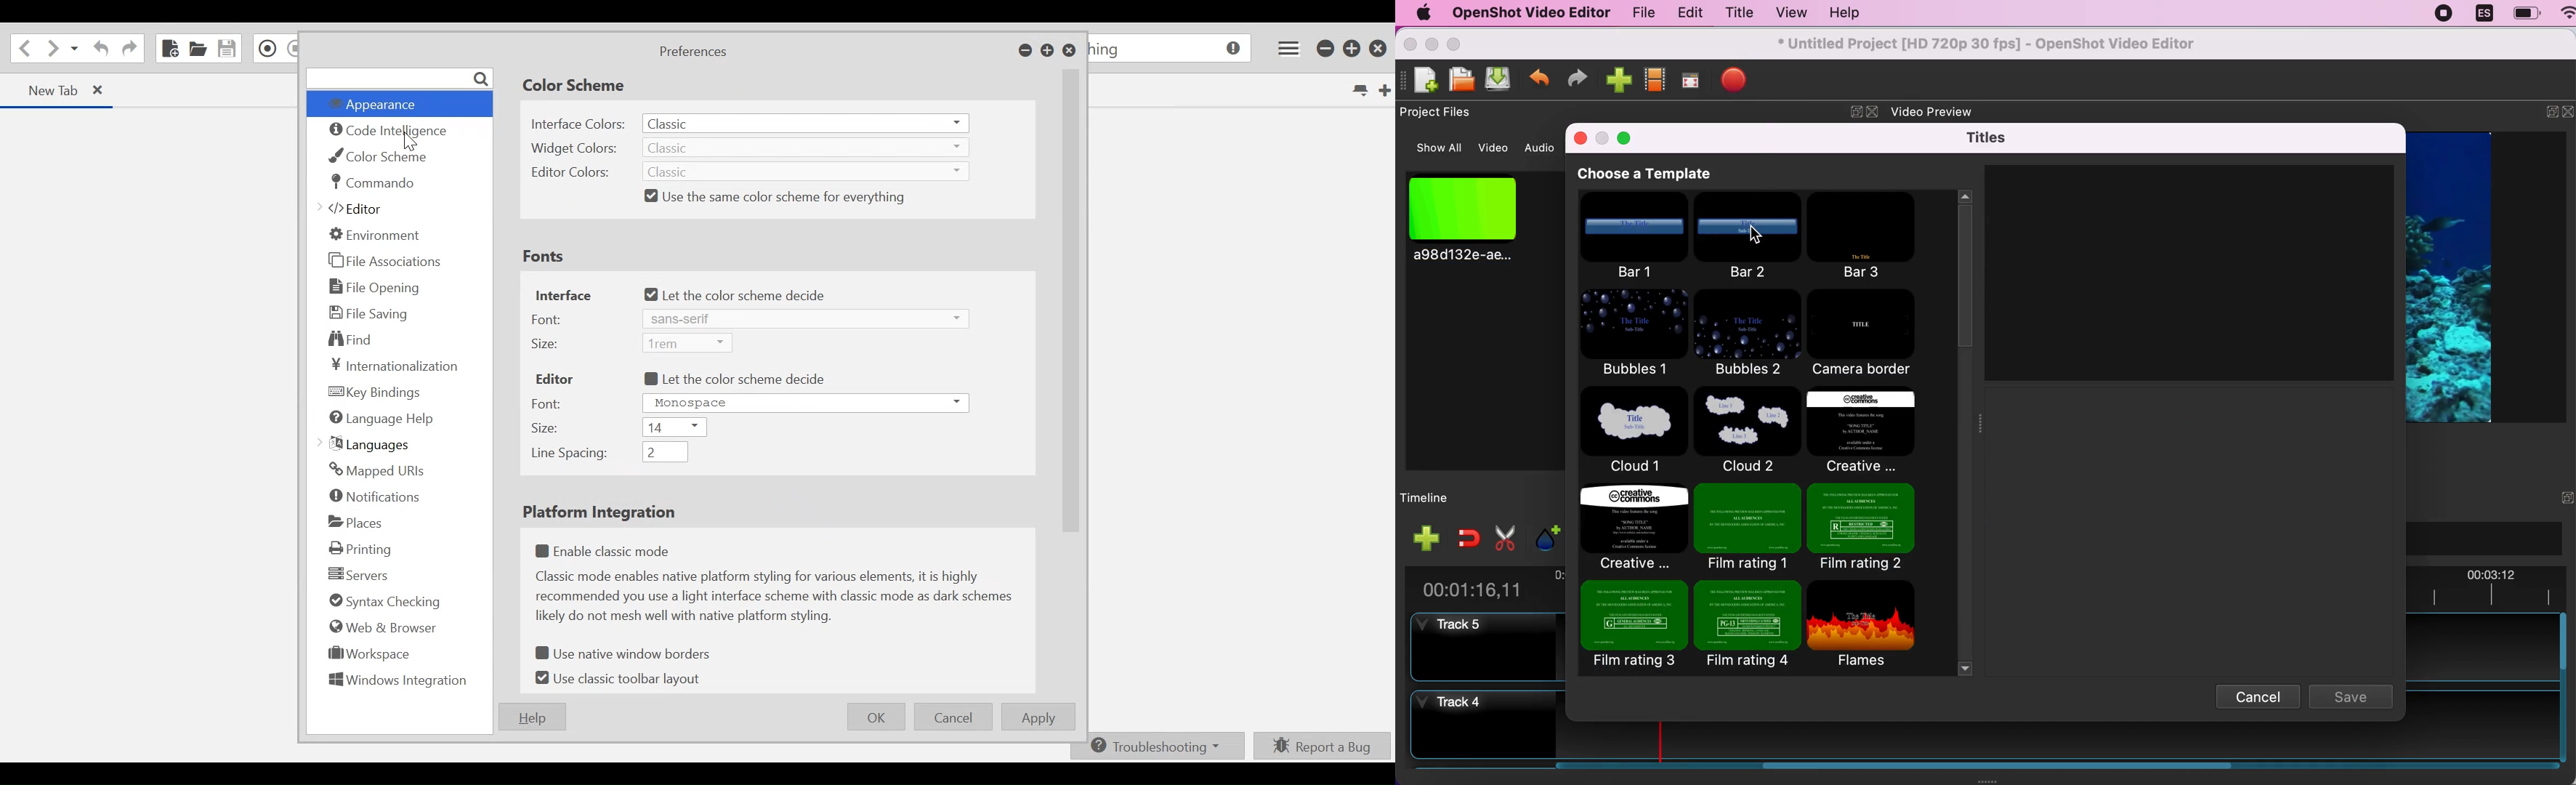 The width and height of the screenshot is (2576, 812). I want to click on bar 2, so click(1752, 234).